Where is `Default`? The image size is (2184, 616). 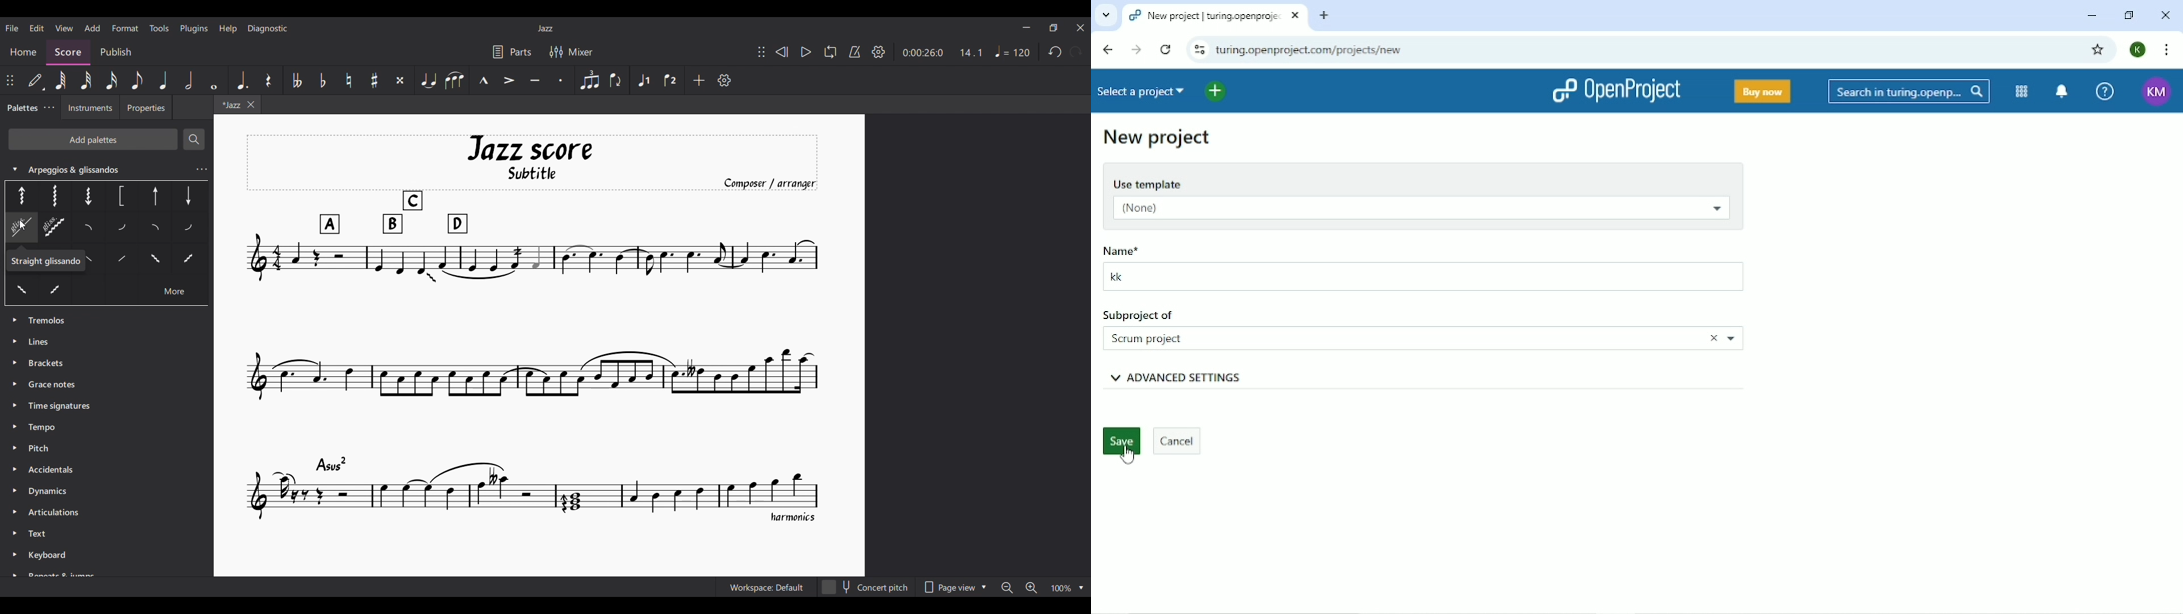
Default is located at coordinates (36, 80).